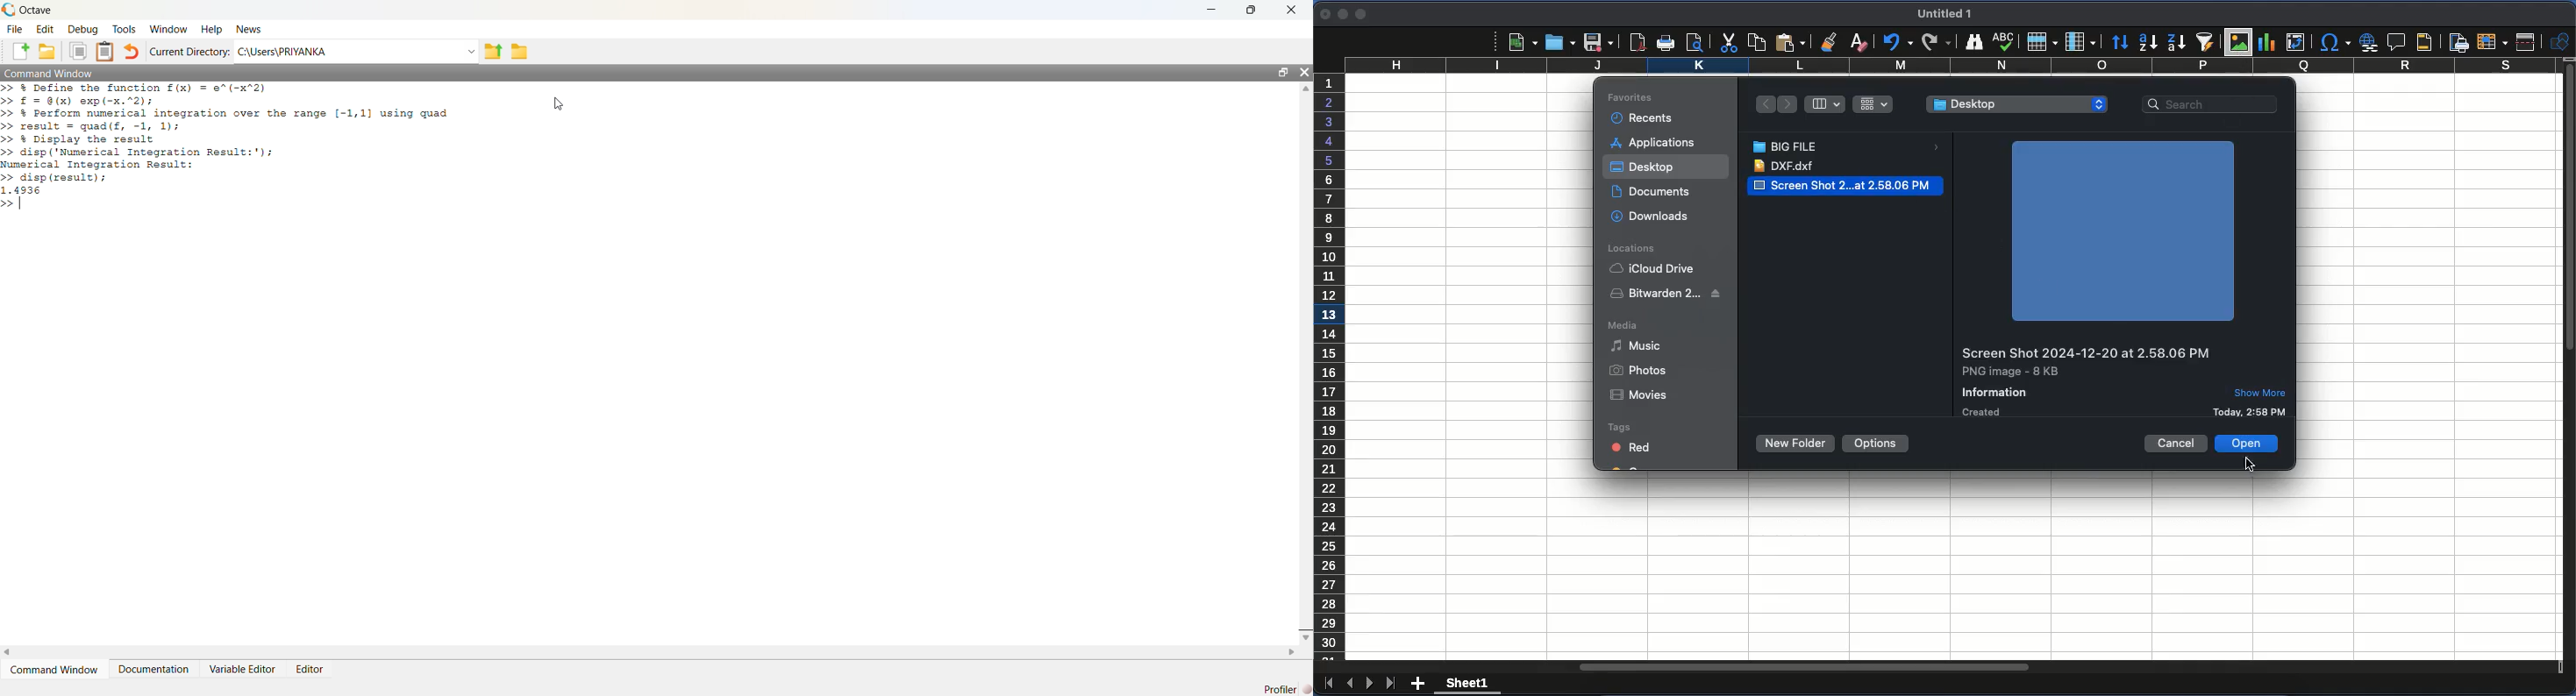 The width and height of the screenshot is (2576, 700). Describe the element at coordinates (492, 51) in the screenshot. I see `one directory up` at that location.